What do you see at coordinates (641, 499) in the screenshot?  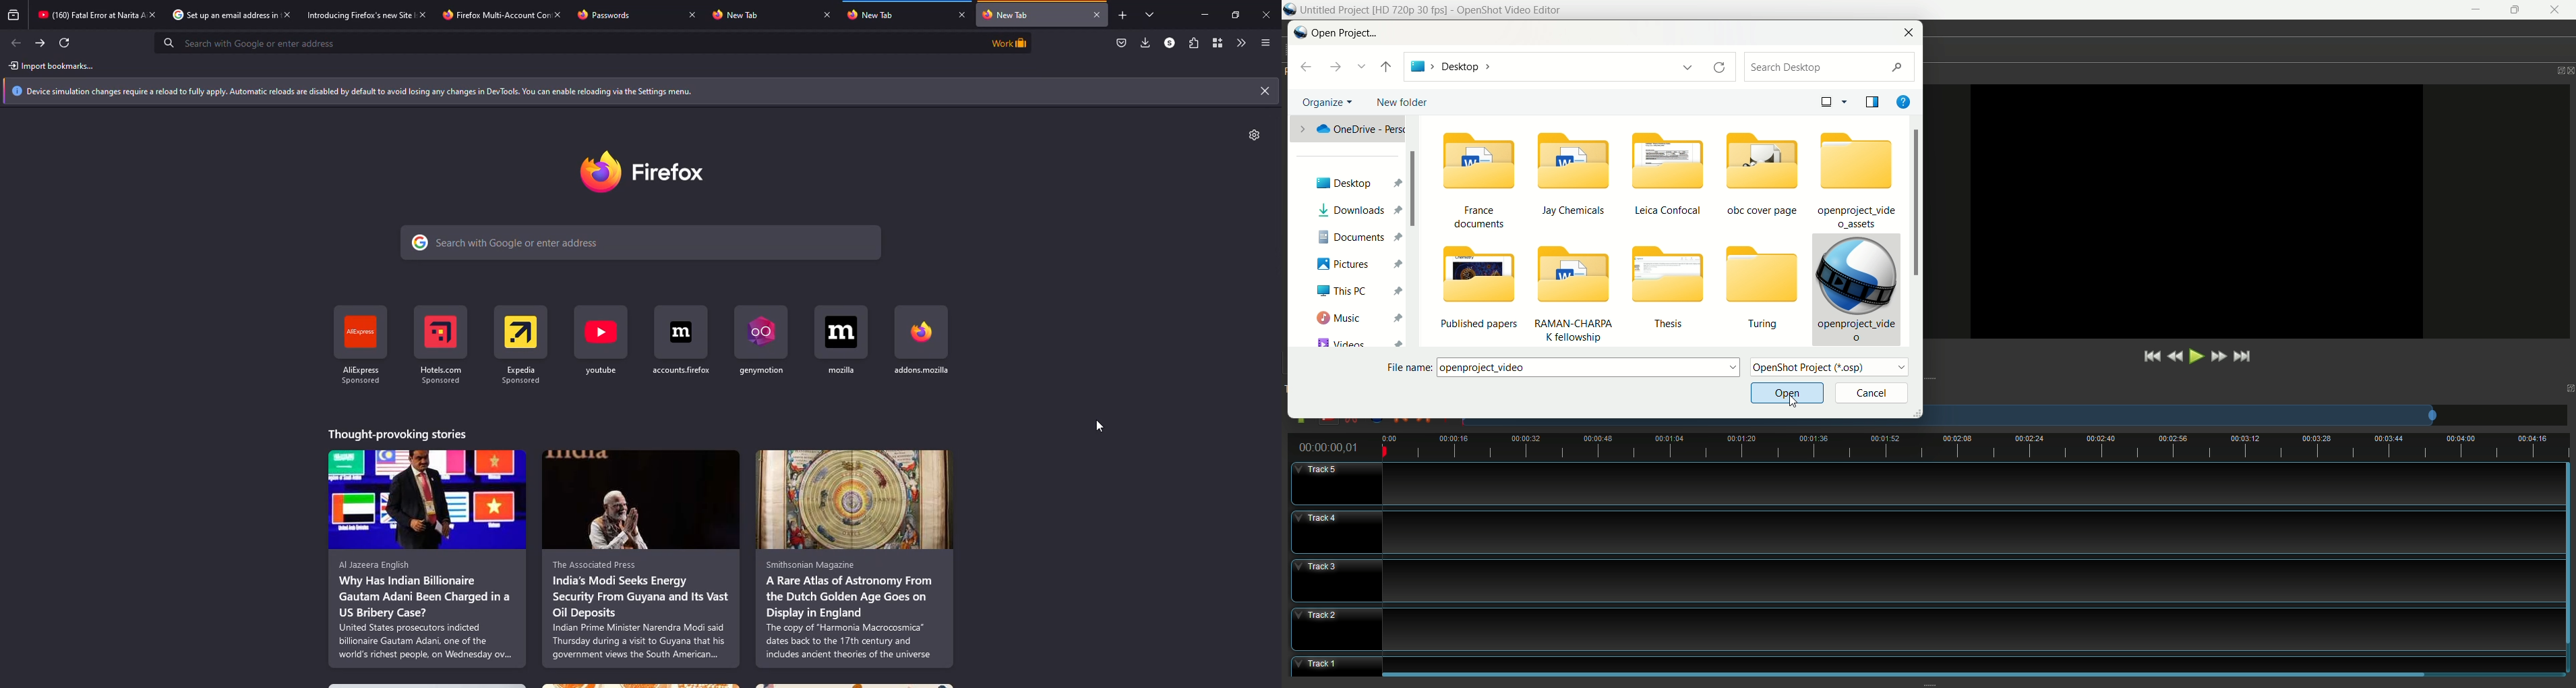 I see `Story banner` at bounding box center [641, 499].